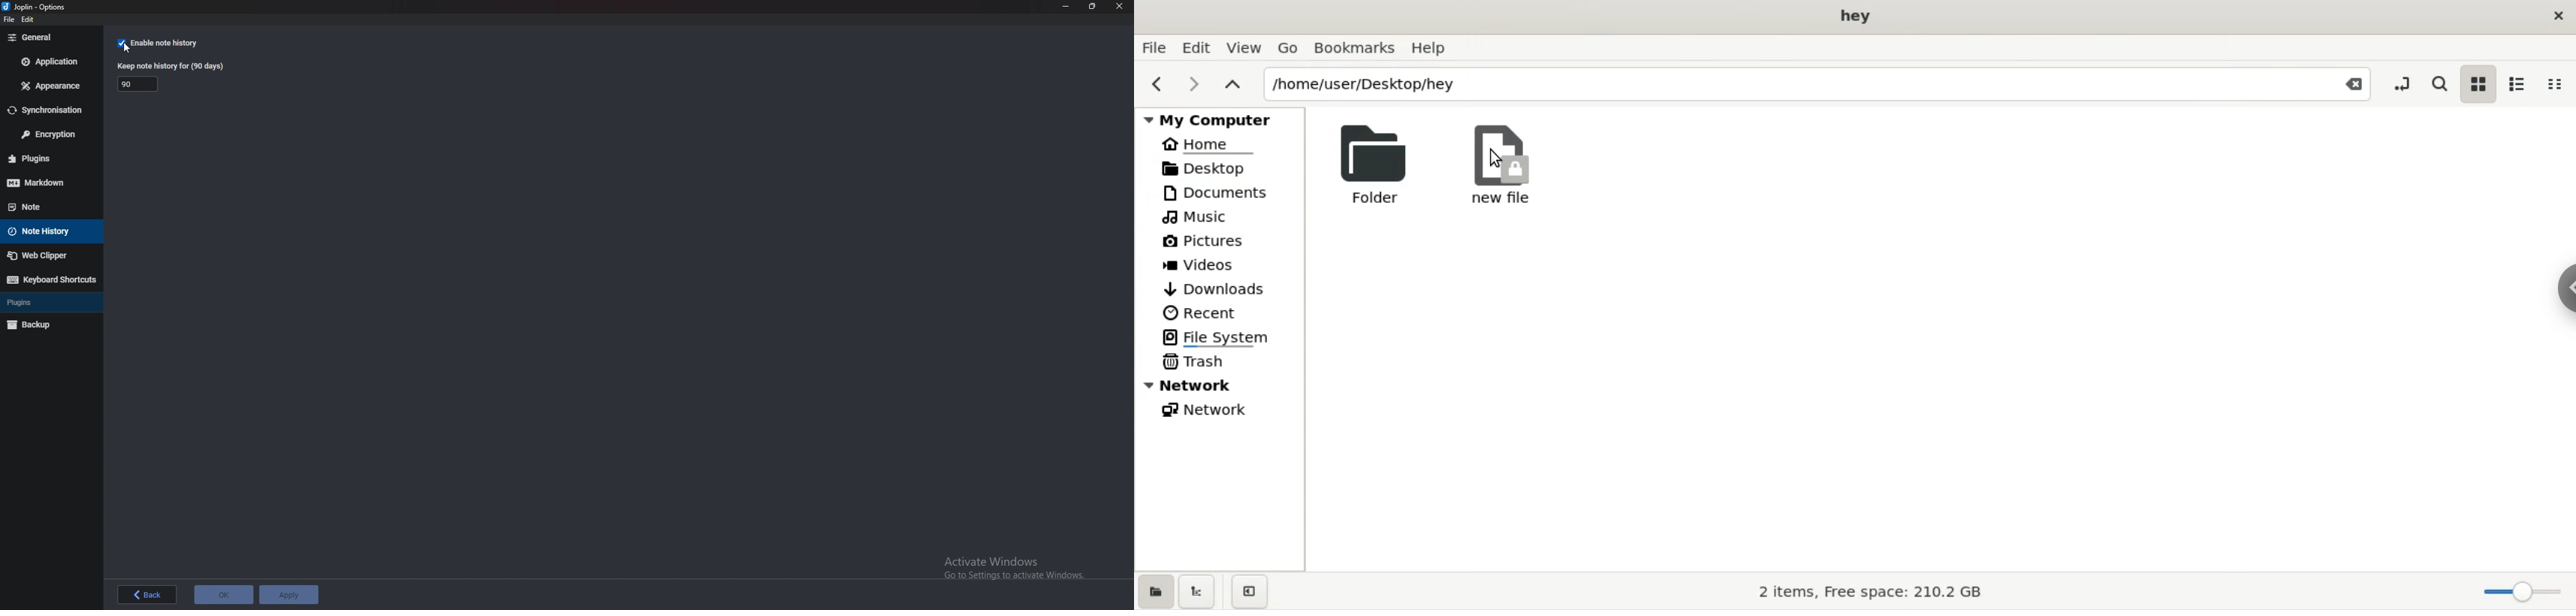 The width and height of the screenshot is (2576, 616). Describe the element at coordinates (290, 593) in the screenshot. I see `apply` at that location.